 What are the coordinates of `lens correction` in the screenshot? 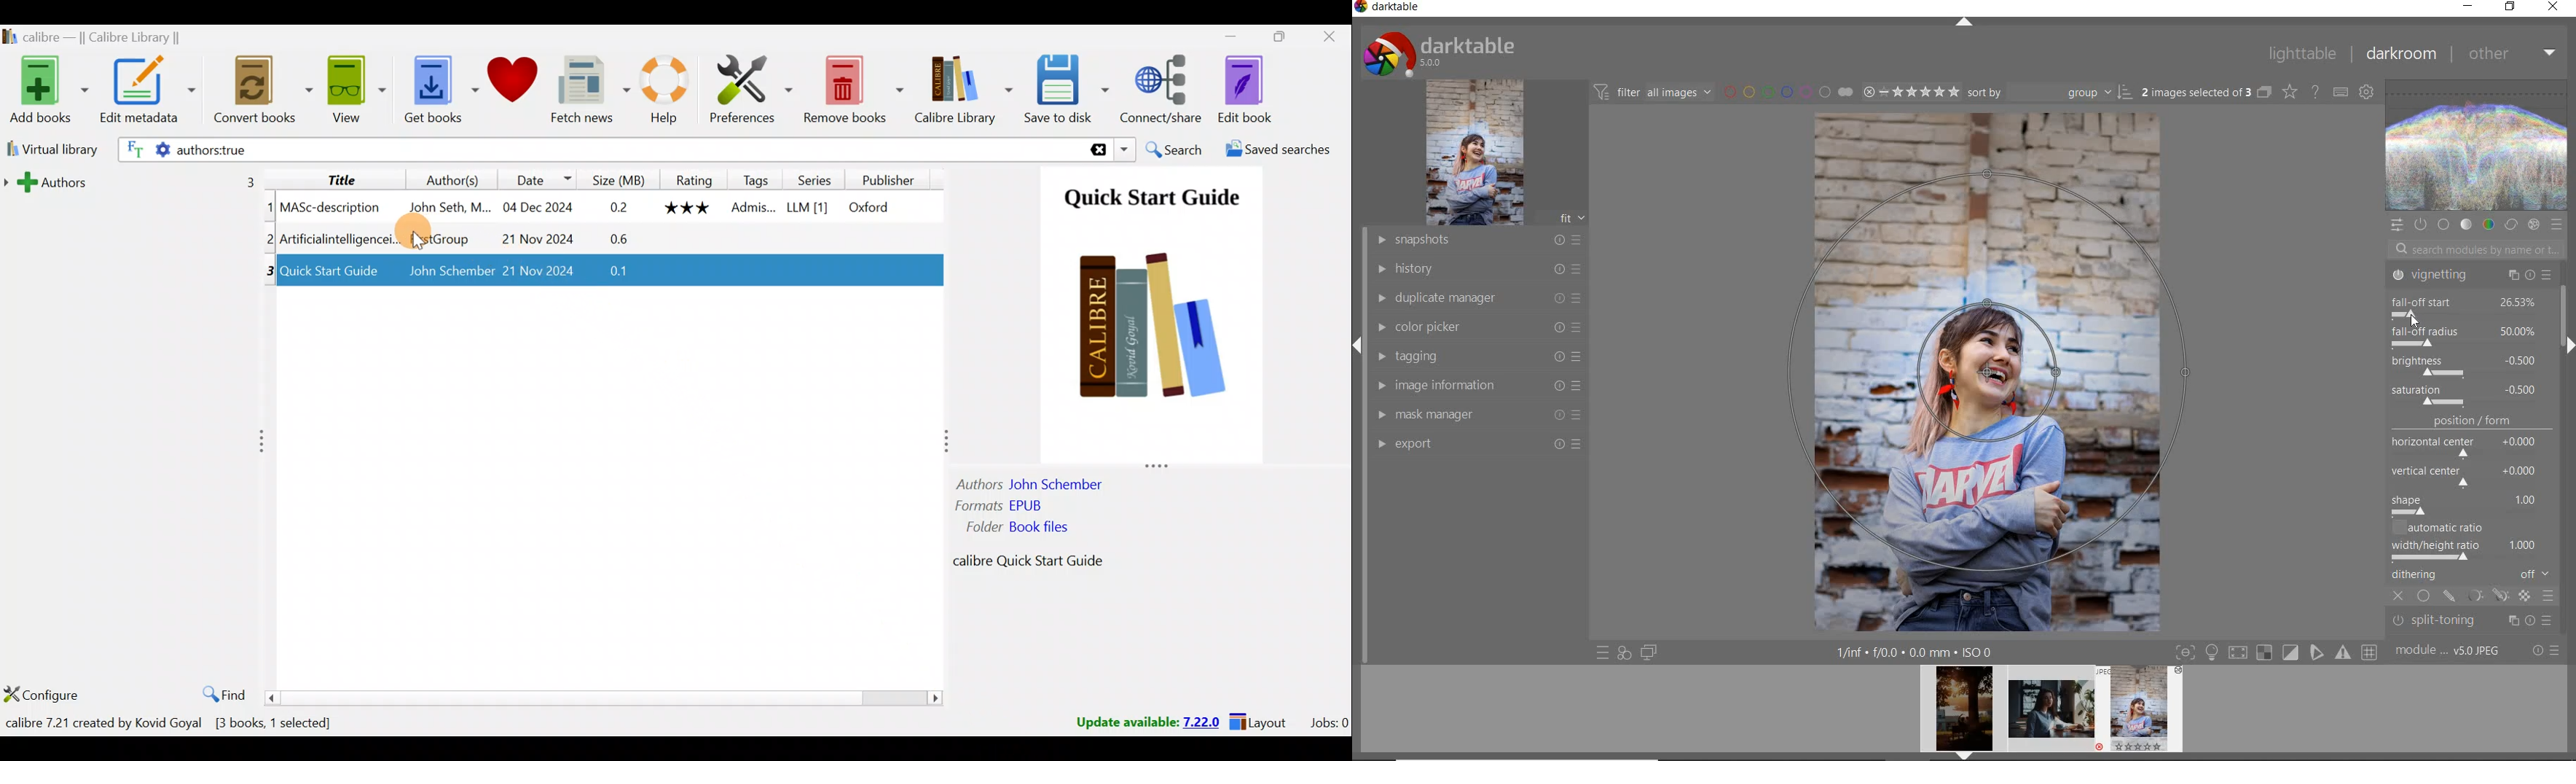 It's located at (2469, 625).